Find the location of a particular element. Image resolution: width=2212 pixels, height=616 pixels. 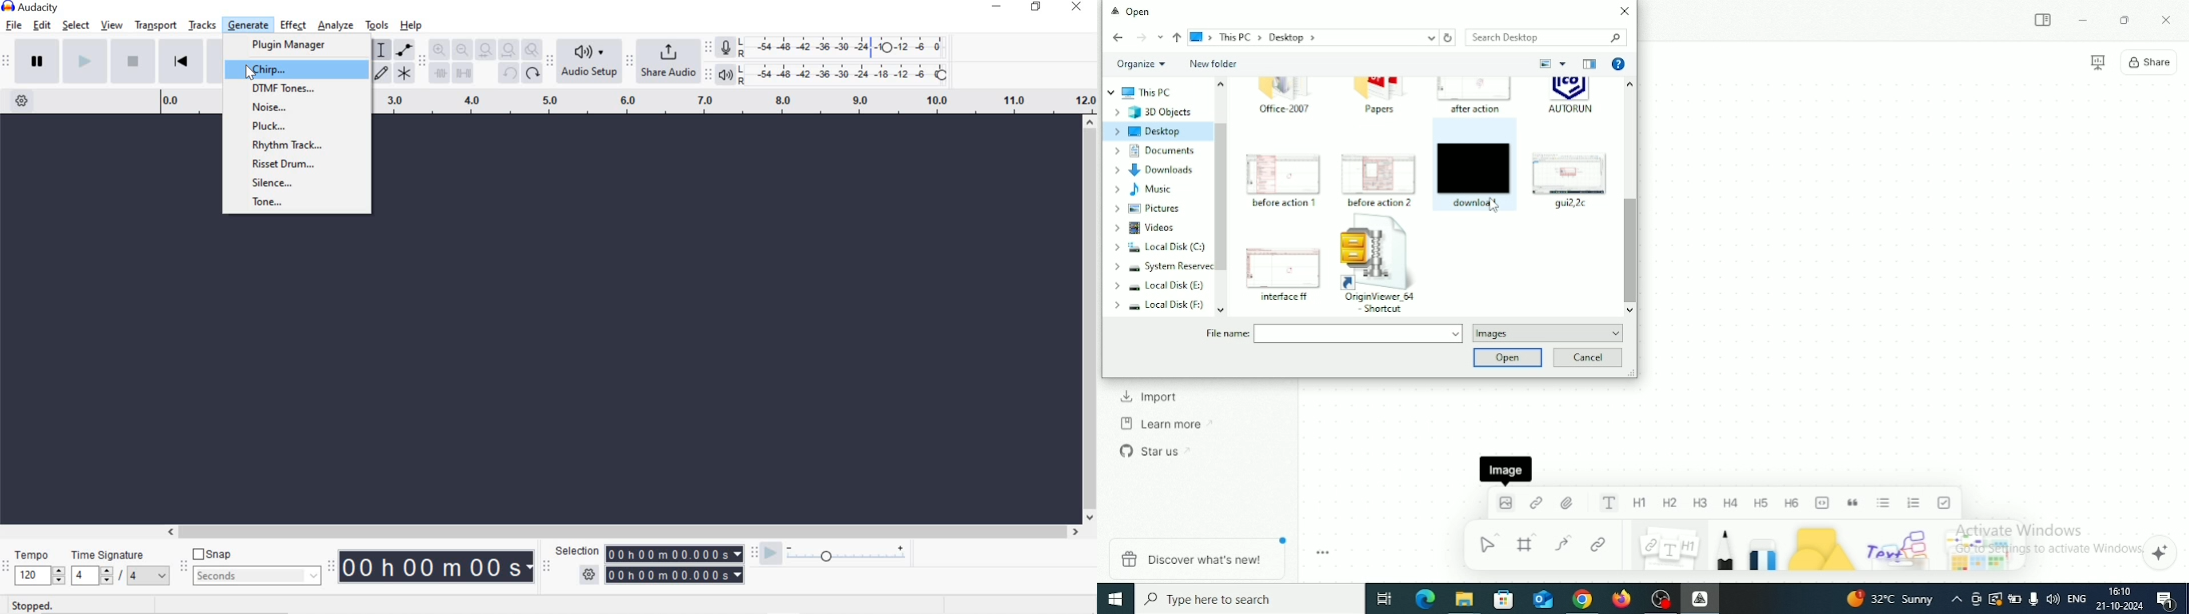

Notifications is located at coordinates (2168, 600).